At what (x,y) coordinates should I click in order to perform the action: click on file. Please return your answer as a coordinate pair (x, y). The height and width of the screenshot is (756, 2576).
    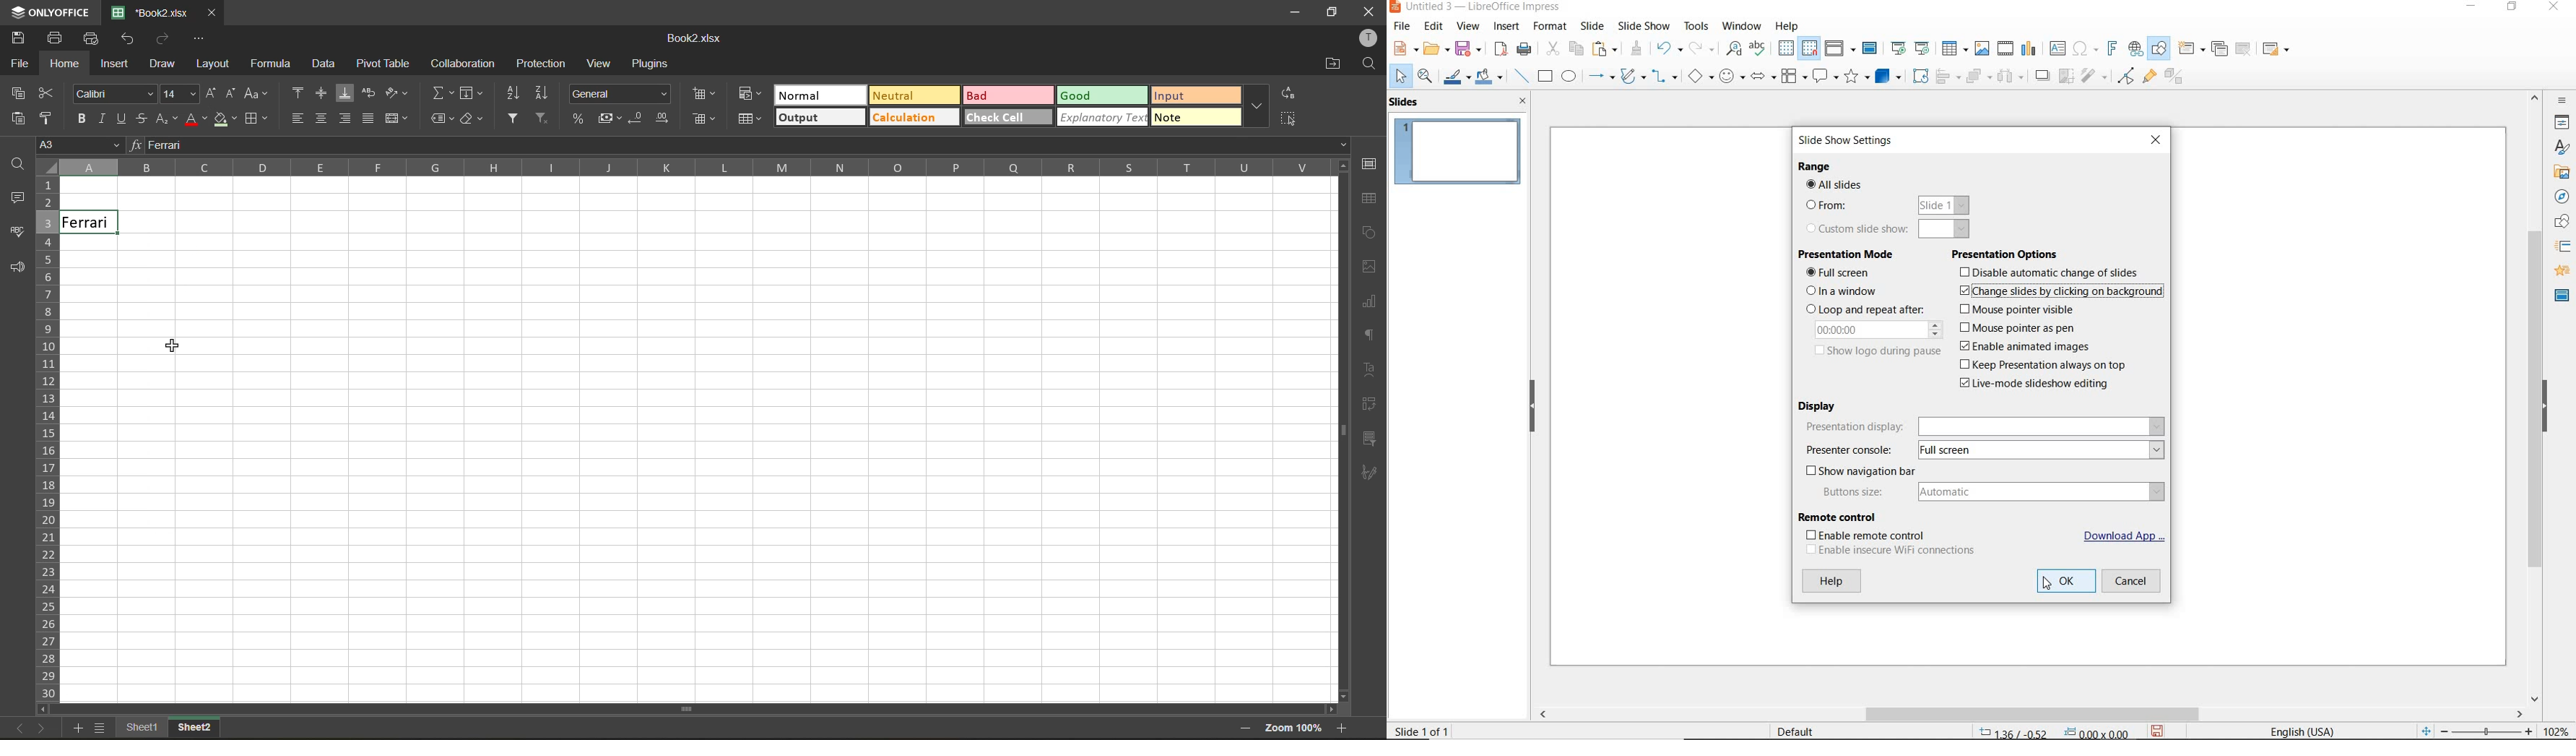
    Looking at the image, I should click on (17, 64).